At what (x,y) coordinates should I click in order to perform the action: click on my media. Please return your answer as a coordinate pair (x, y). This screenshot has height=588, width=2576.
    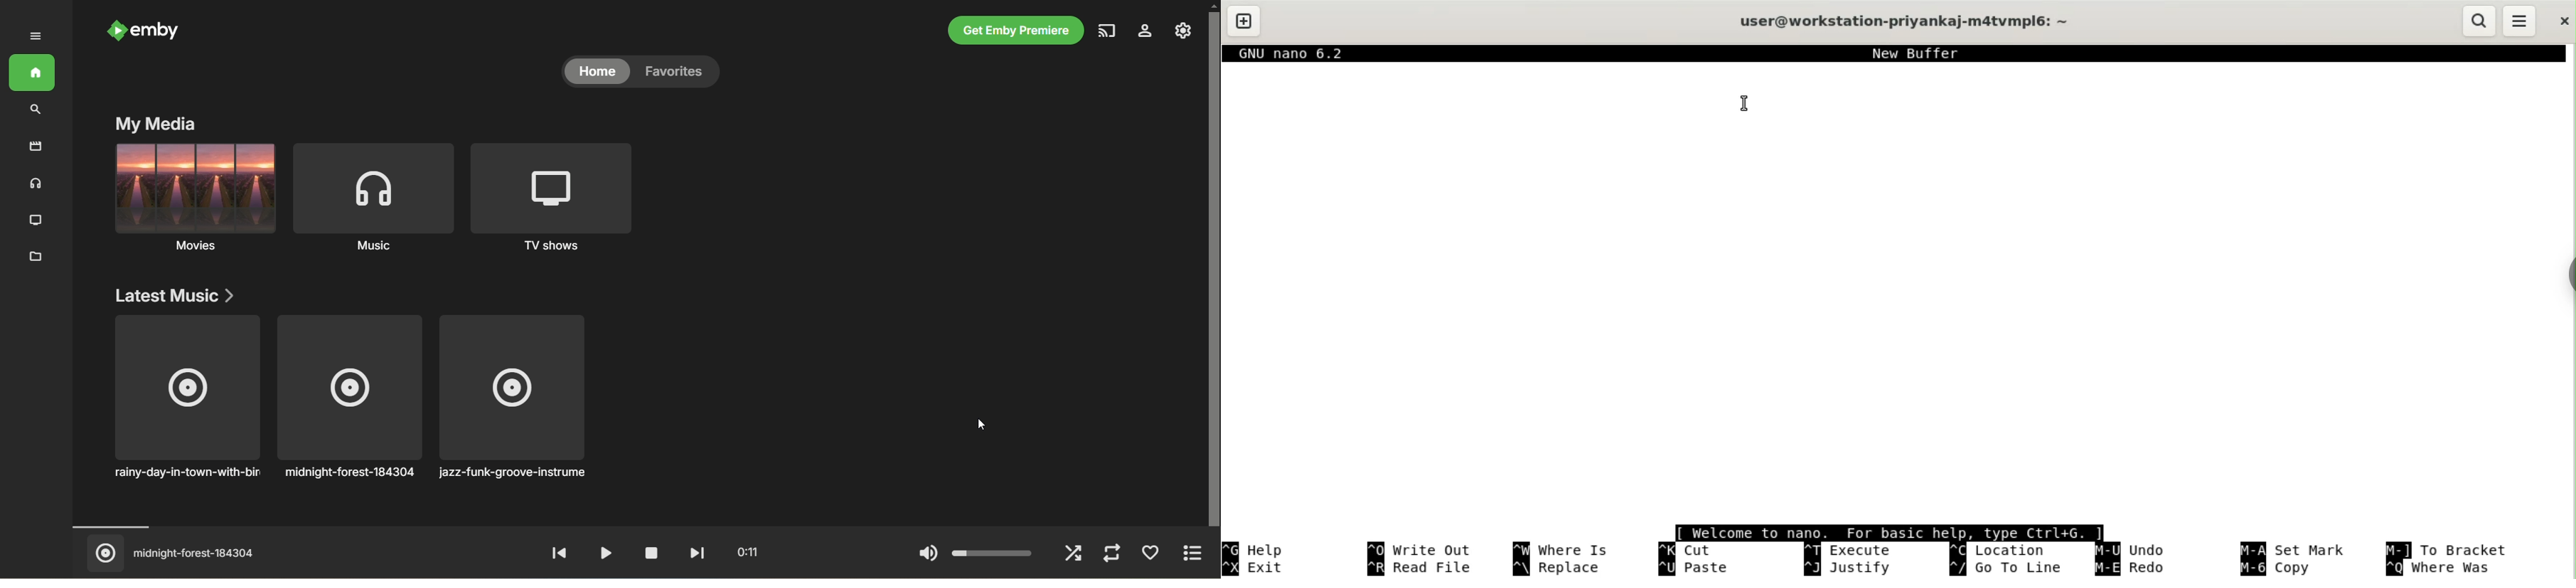
    Looking at the image, I should click on (158, 125).